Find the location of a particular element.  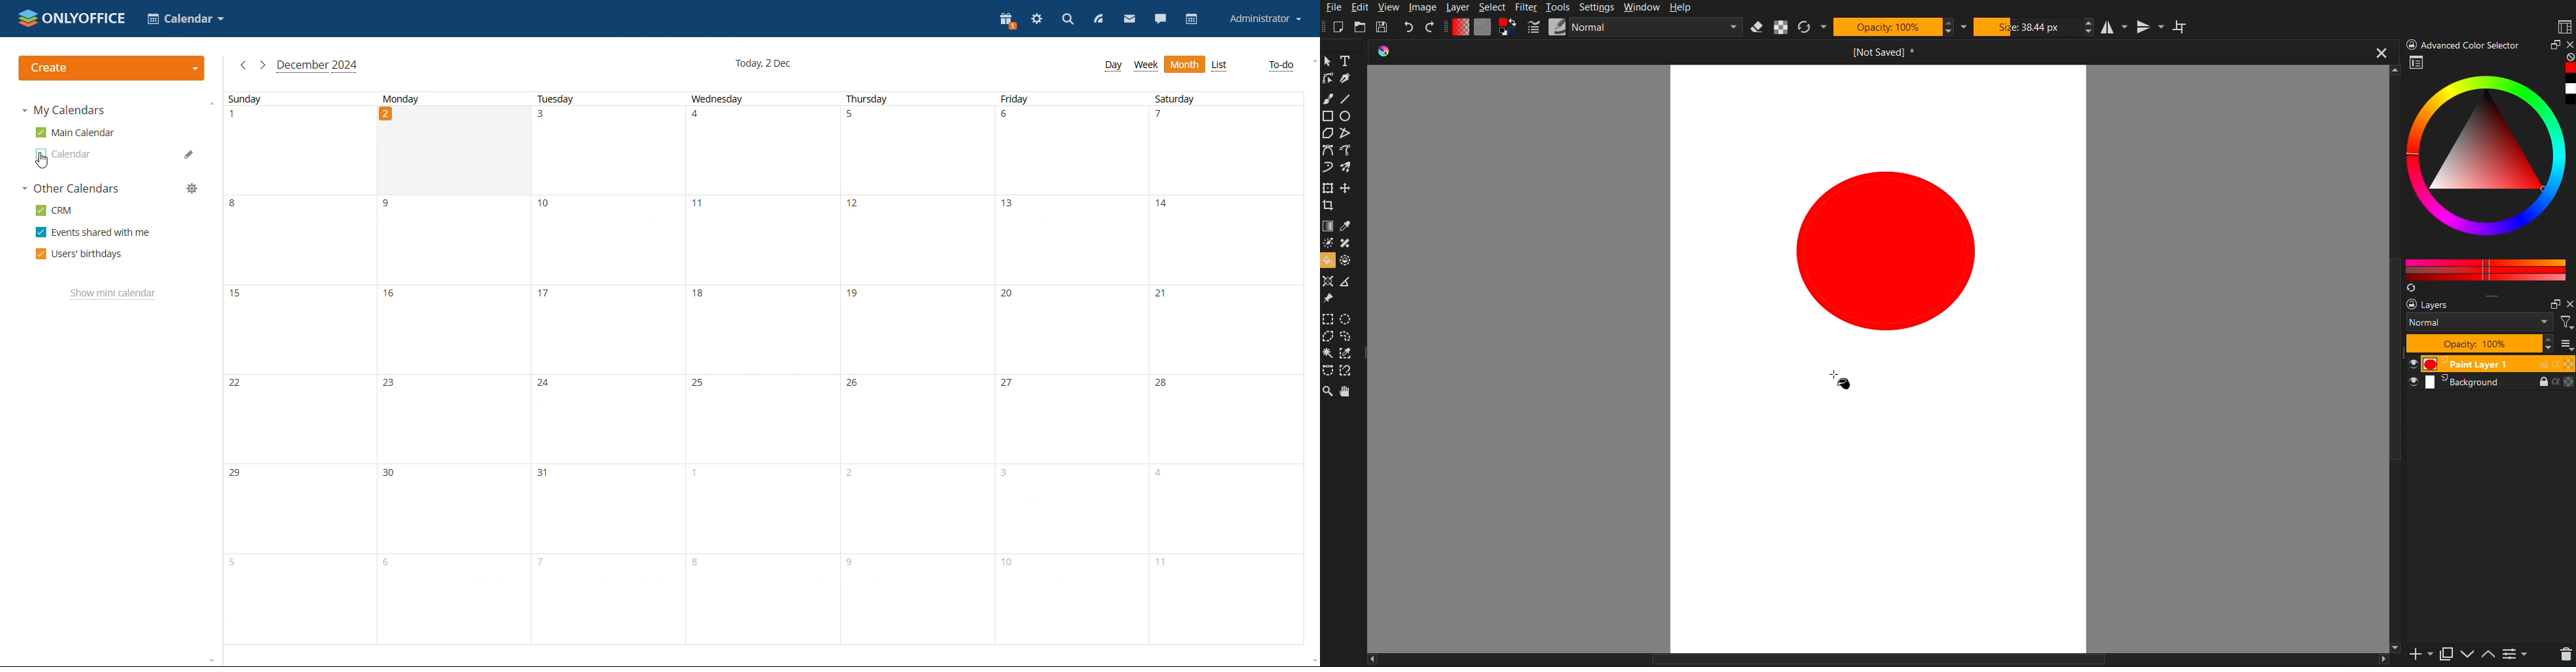

Multibrush is located at coordinates (1346, 168).